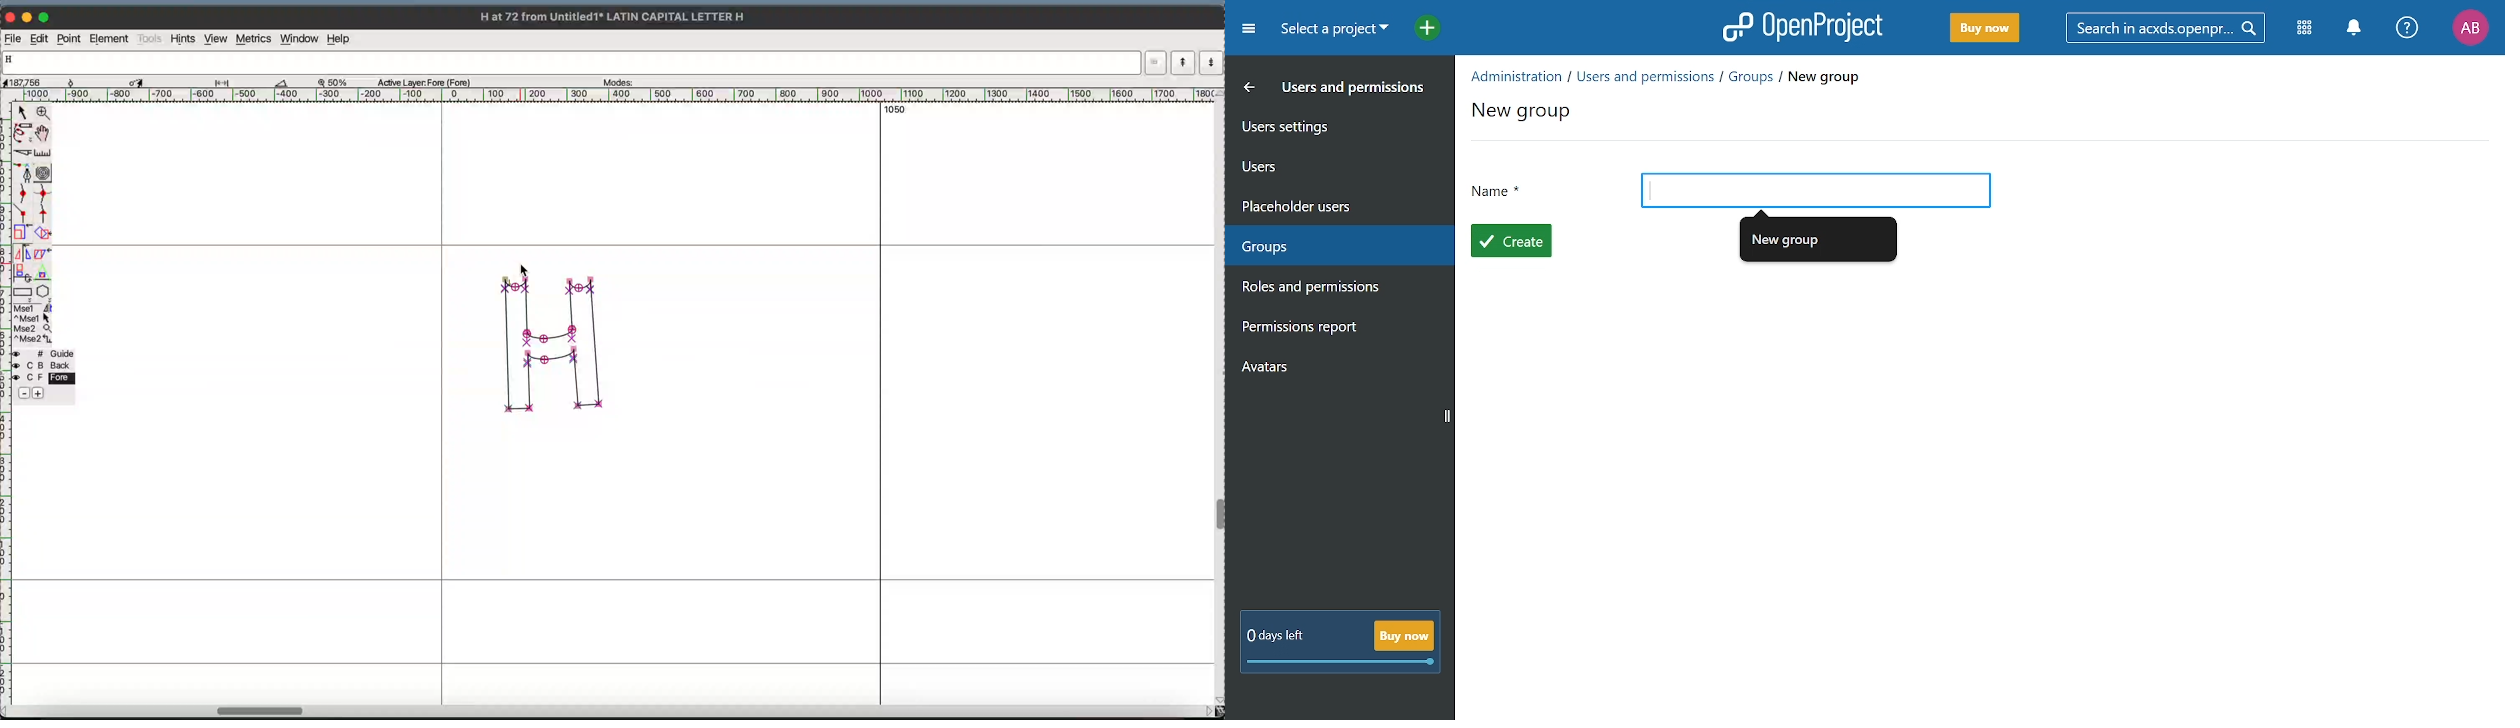  Describe the element at coordinates (1820, 237) in the screenshot. I see `Autofill "New group"` at that location.